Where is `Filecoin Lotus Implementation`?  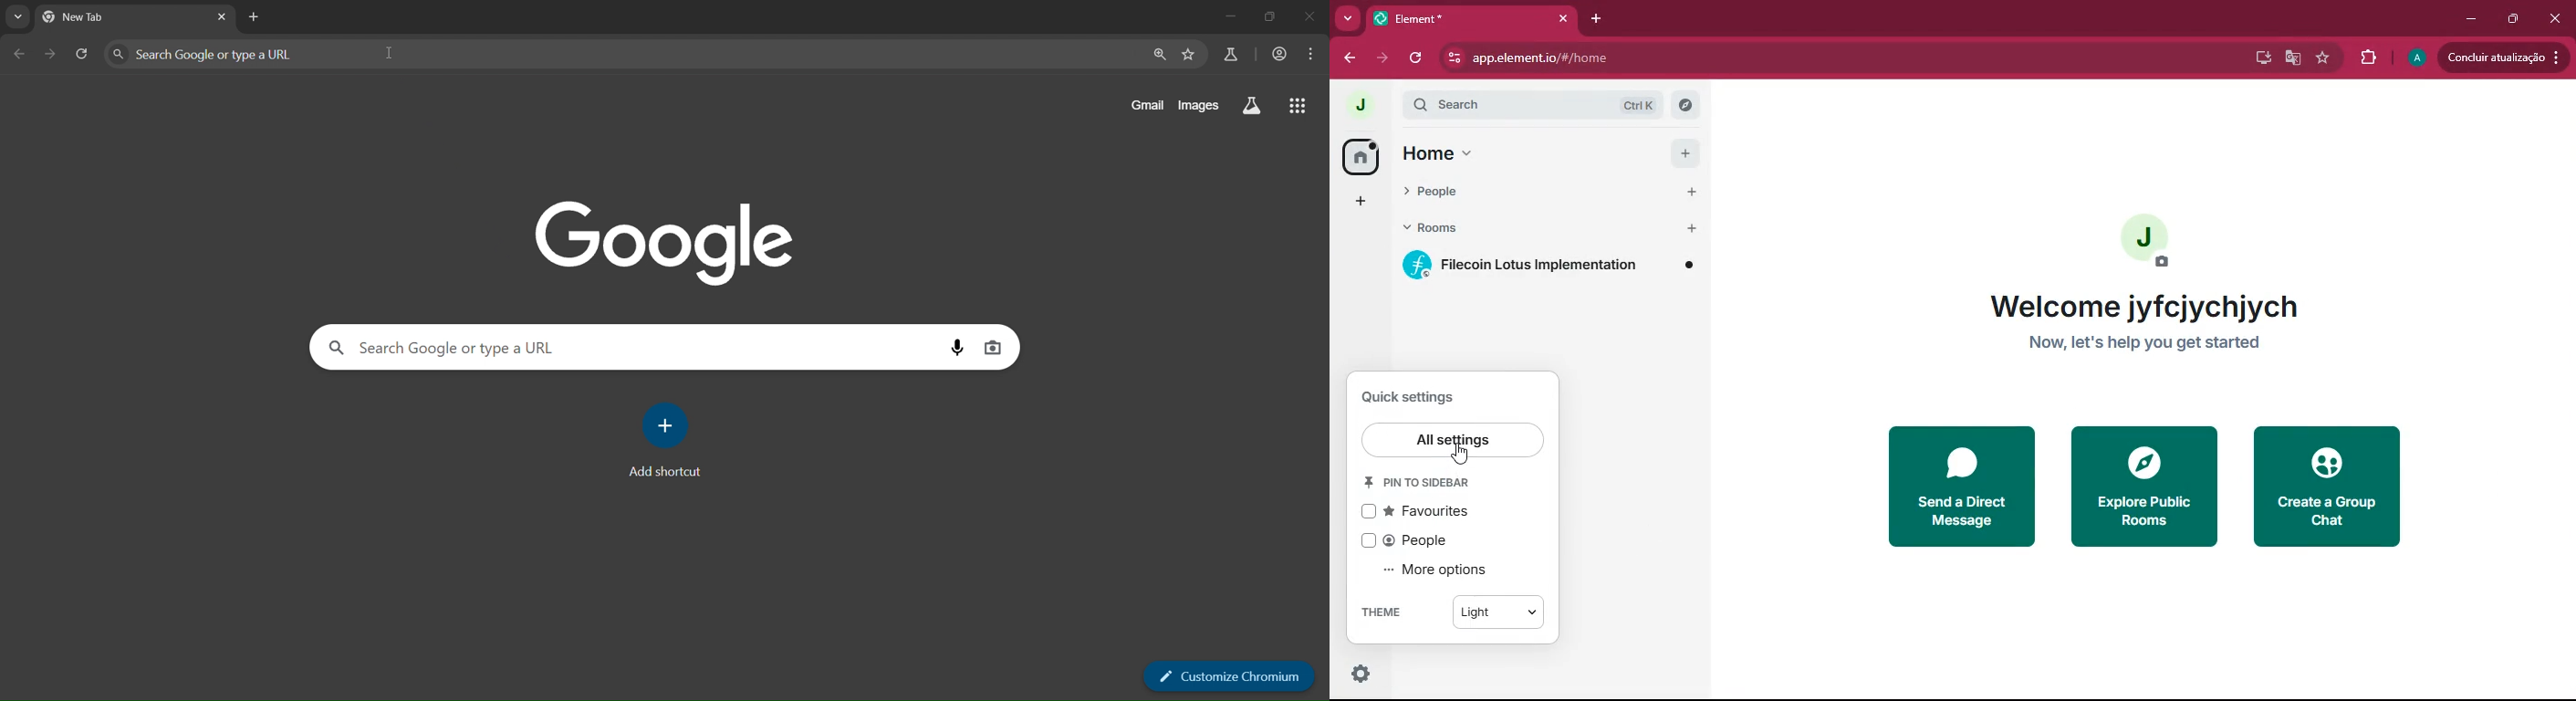 Filecoin Lotus Implementation is located at coordinates (1551, 266).